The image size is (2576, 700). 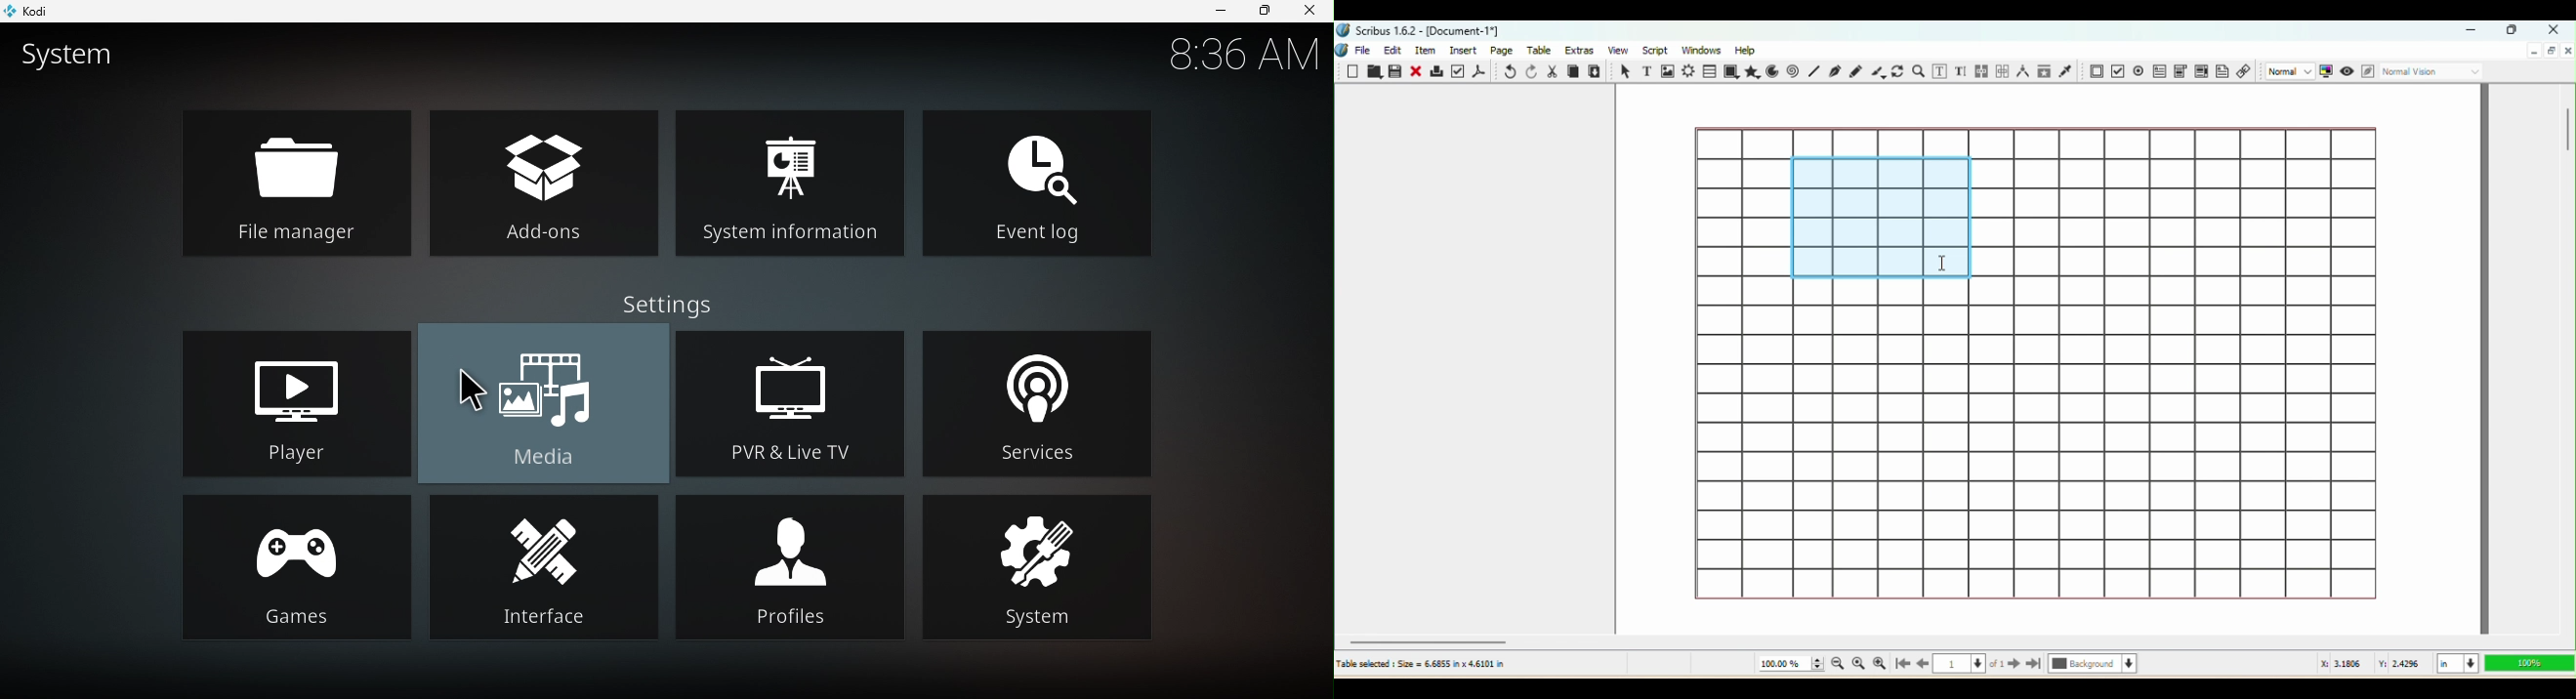 What do you see at coordinates (1711, 71) in the screenshot?
I see `Table` at bounding box center [1711, 71].